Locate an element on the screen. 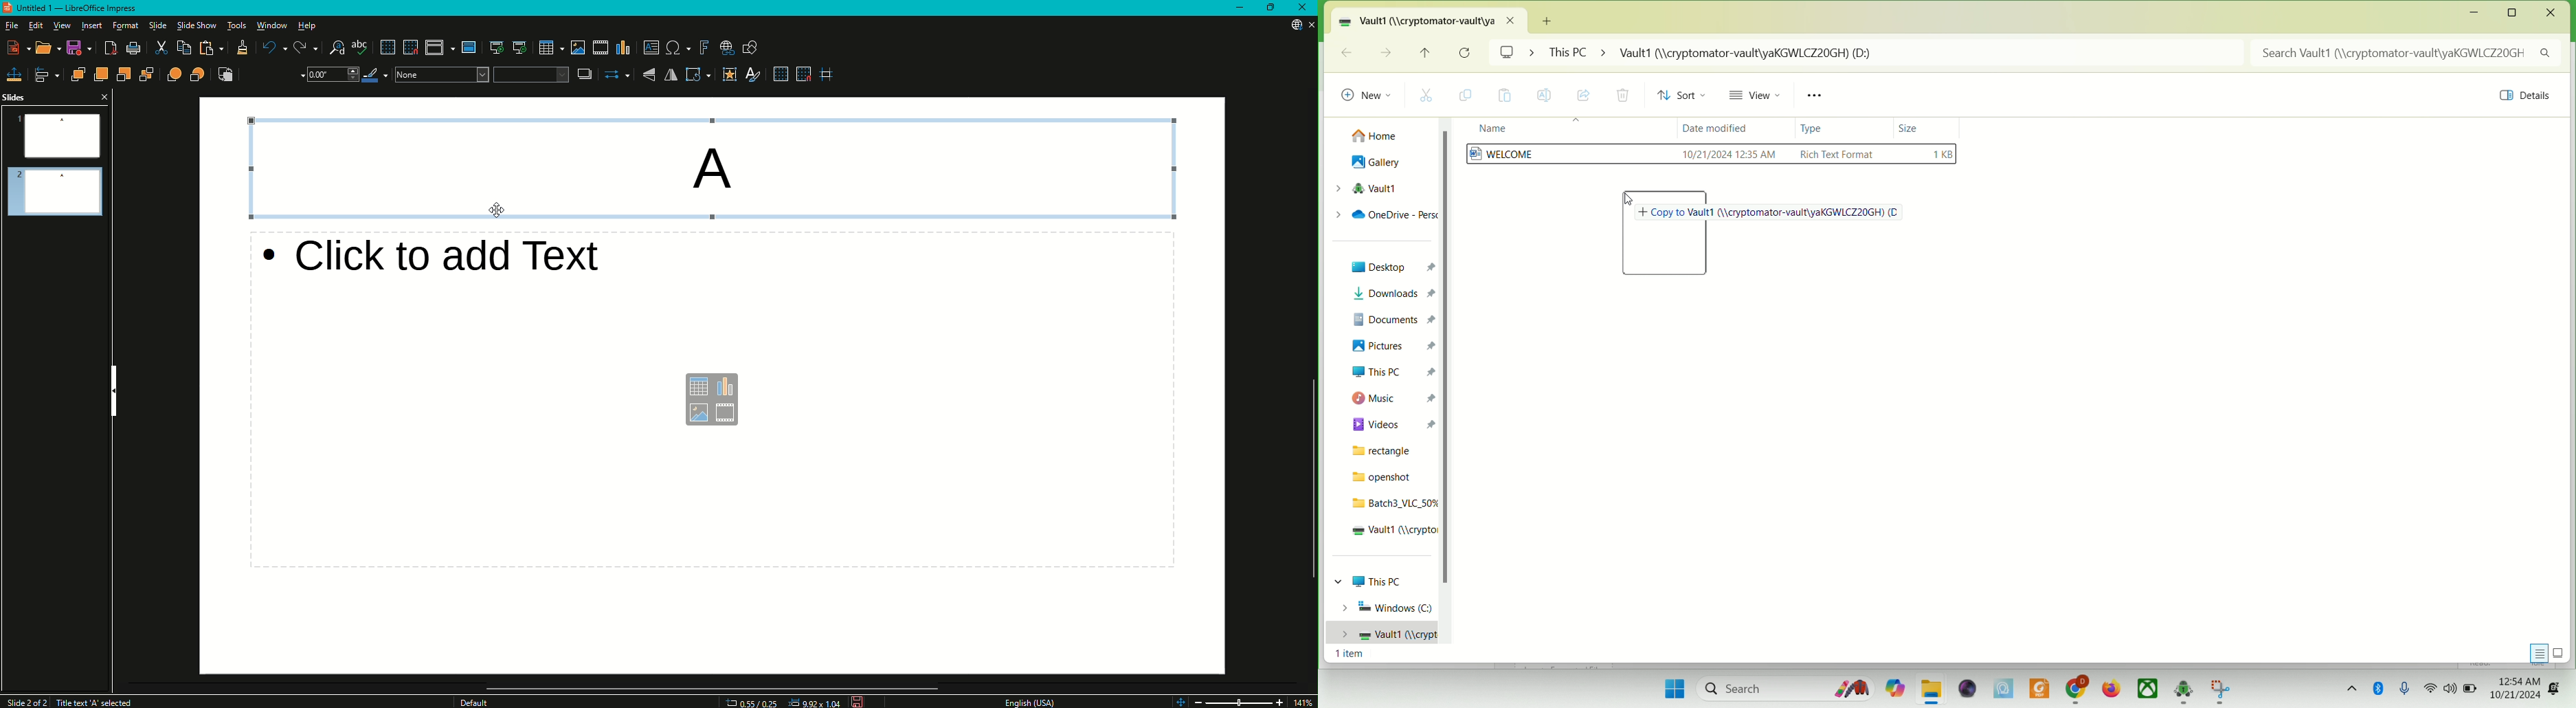  Insert Audio or Video is located at coordinates (600, 45).